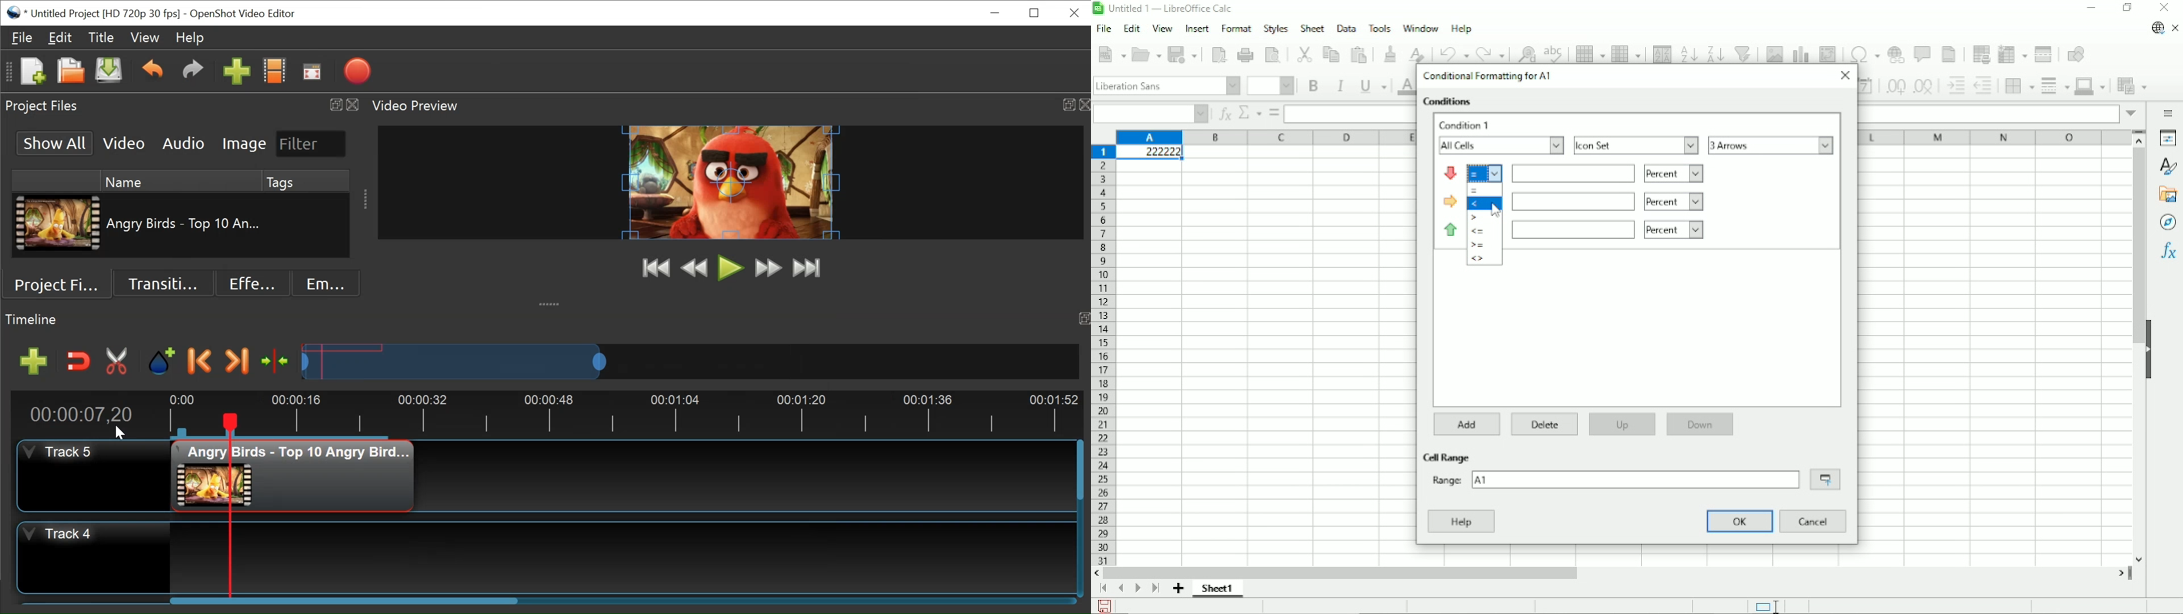 Image resolution: width=2184 pixels, height=616 pixels. I want to click on scroll right, so click(2121, 572).